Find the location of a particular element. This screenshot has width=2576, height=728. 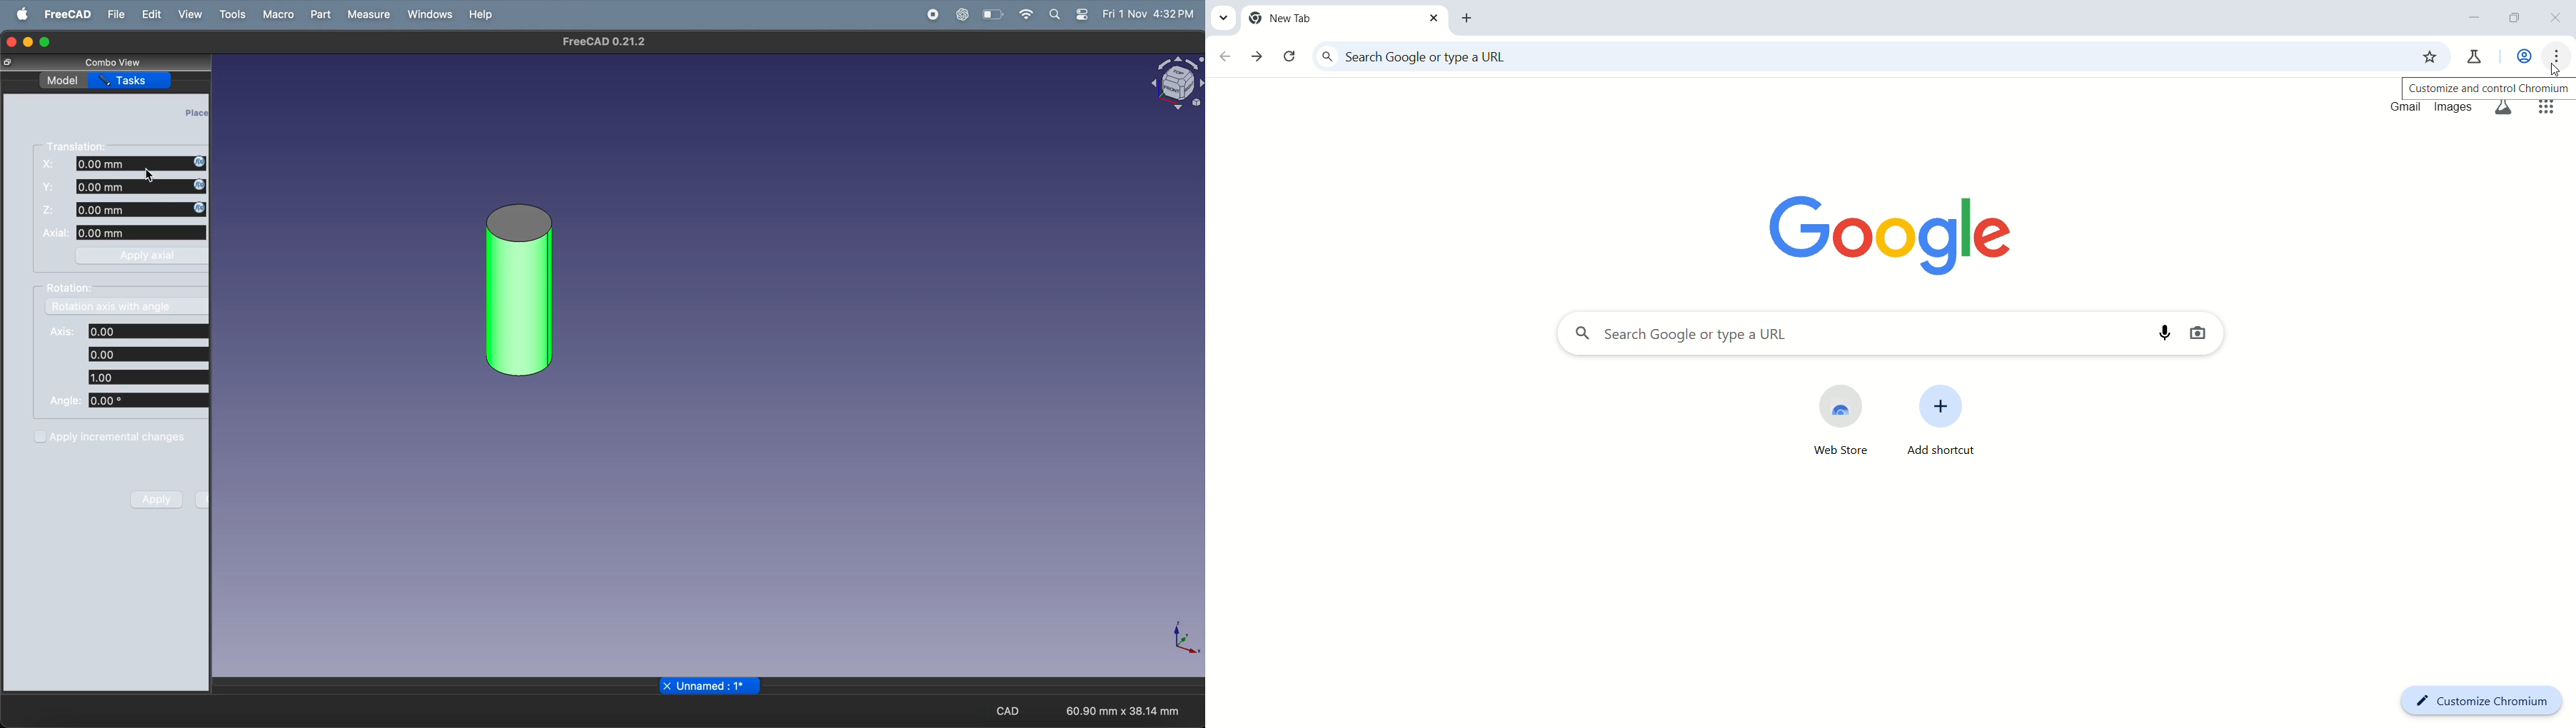

chat gpt is located at coordinates (960, 15).